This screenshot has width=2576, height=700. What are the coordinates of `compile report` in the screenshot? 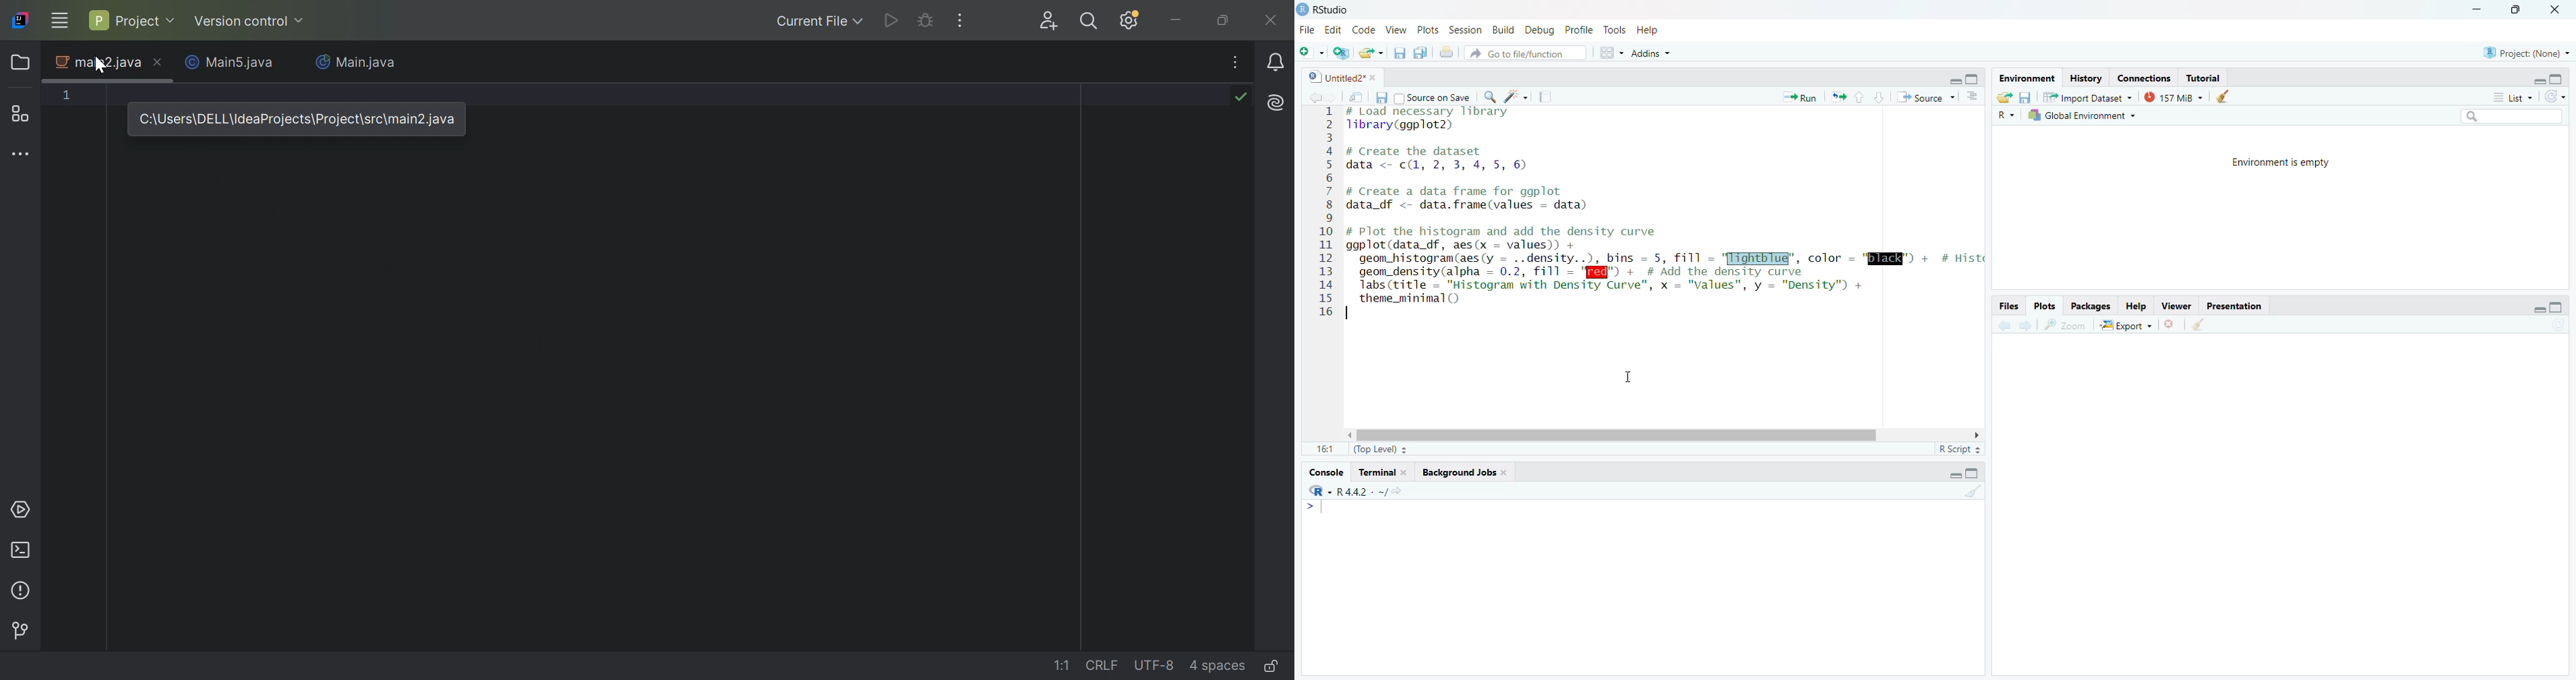 It's located at (1547, 96).